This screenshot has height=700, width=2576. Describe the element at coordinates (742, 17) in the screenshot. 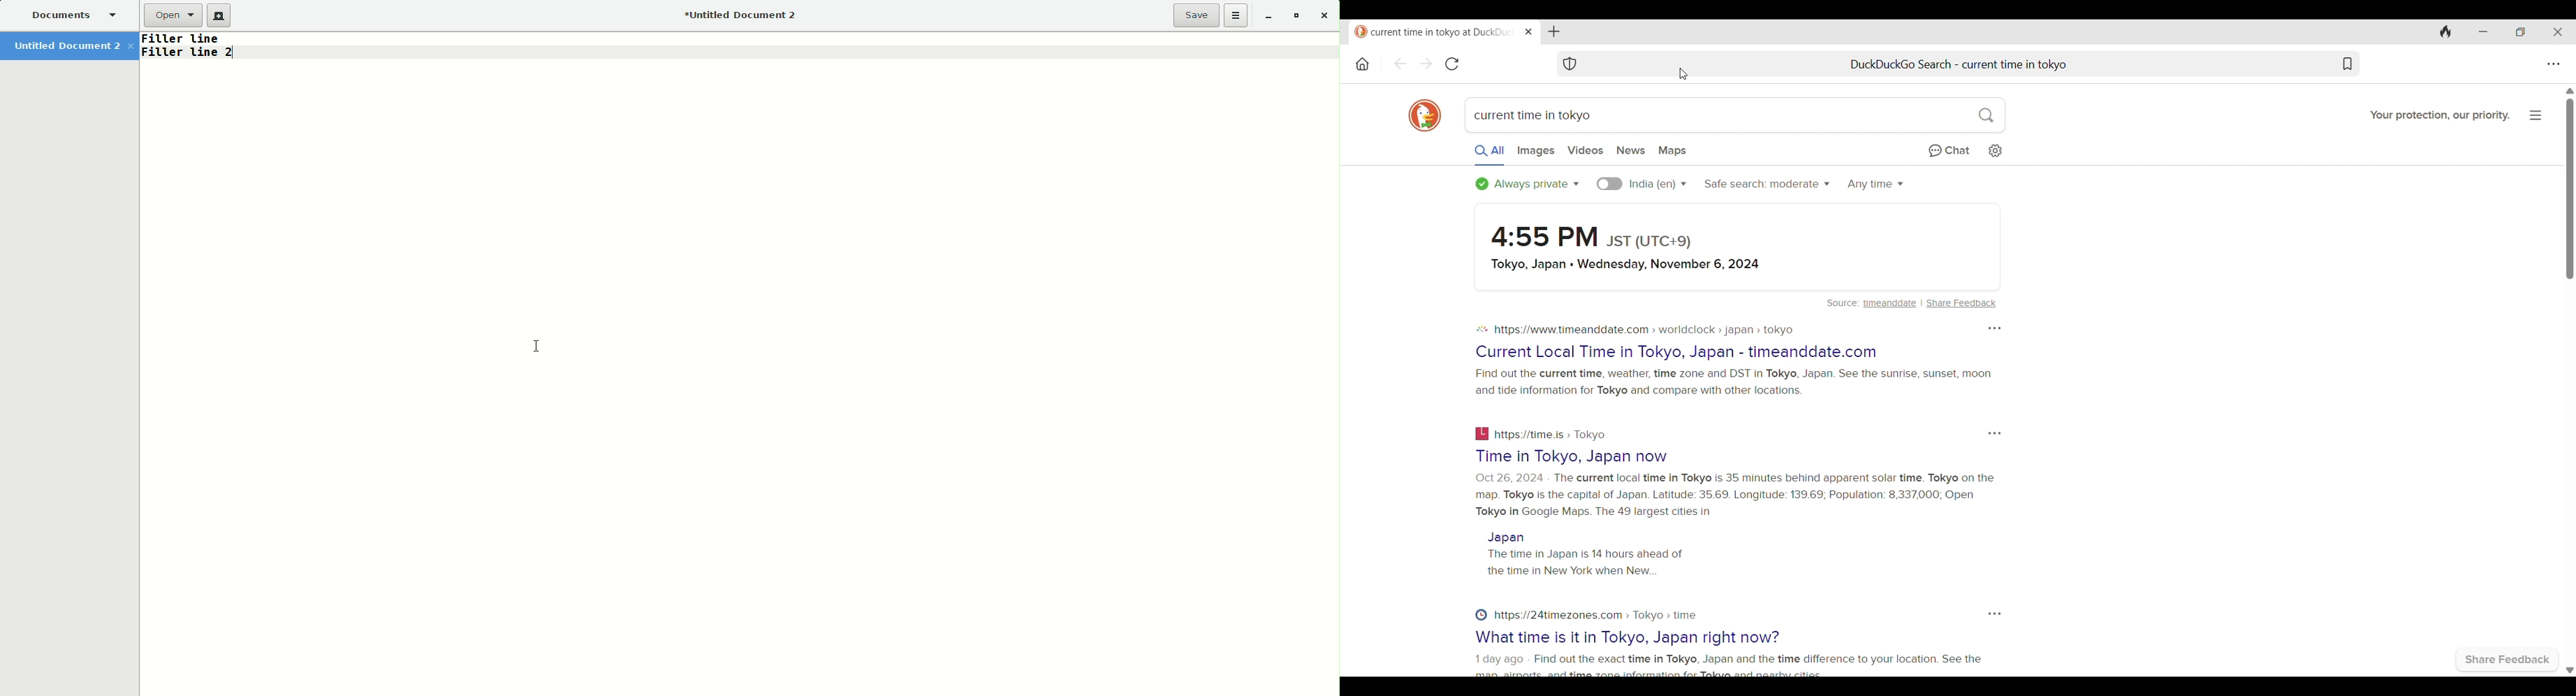

I see `Untitled Document 2` at that location.